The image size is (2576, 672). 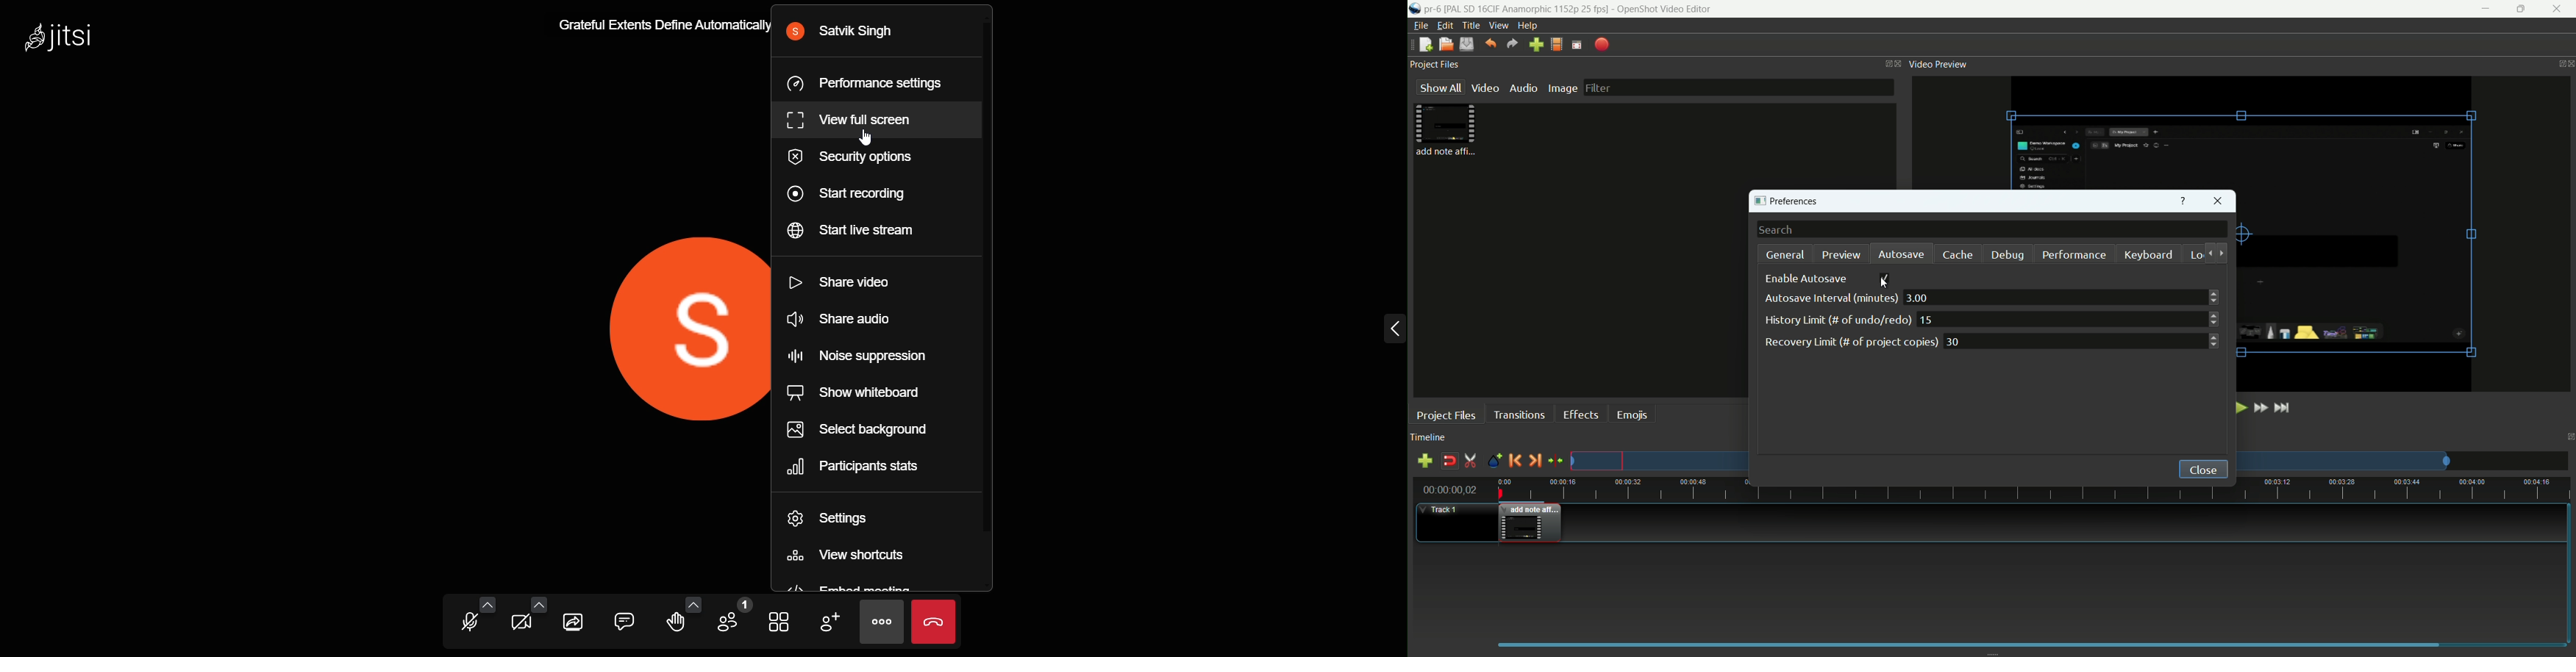 I want to click on view shortcuts, so click(x=853, y=556).